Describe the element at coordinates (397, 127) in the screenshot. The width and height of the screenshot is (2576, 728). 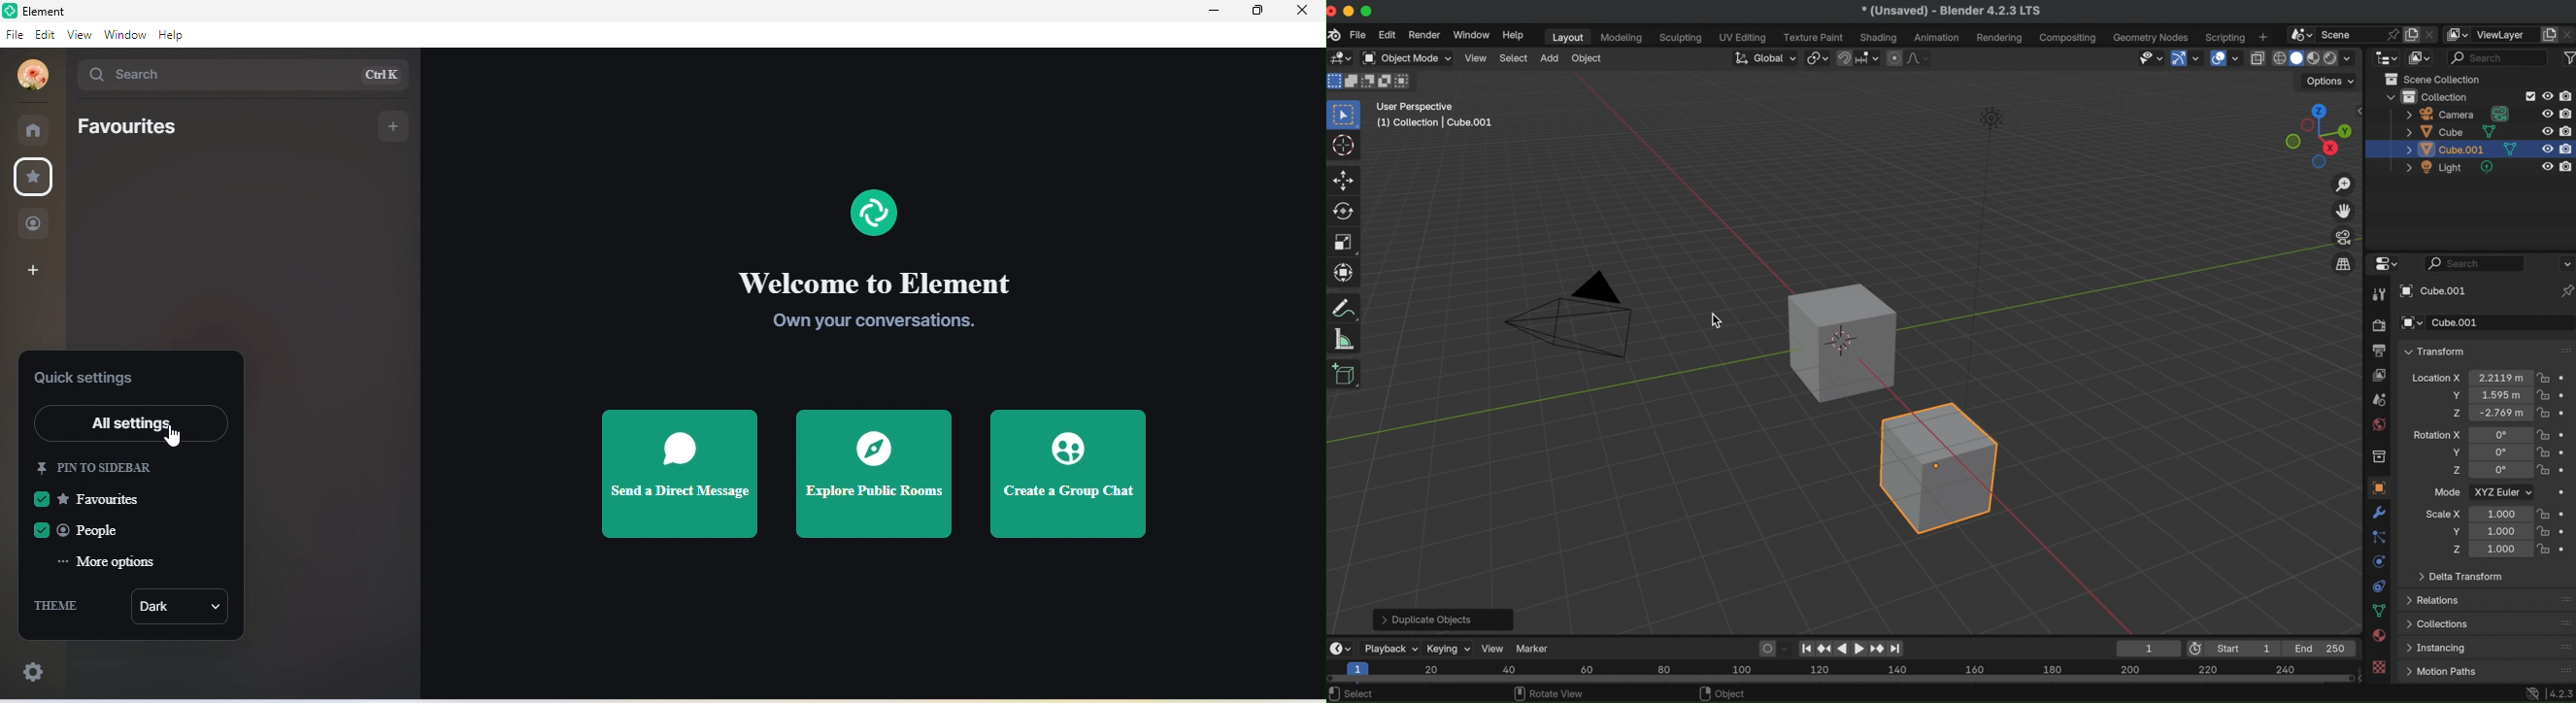
I see `add` at that location.